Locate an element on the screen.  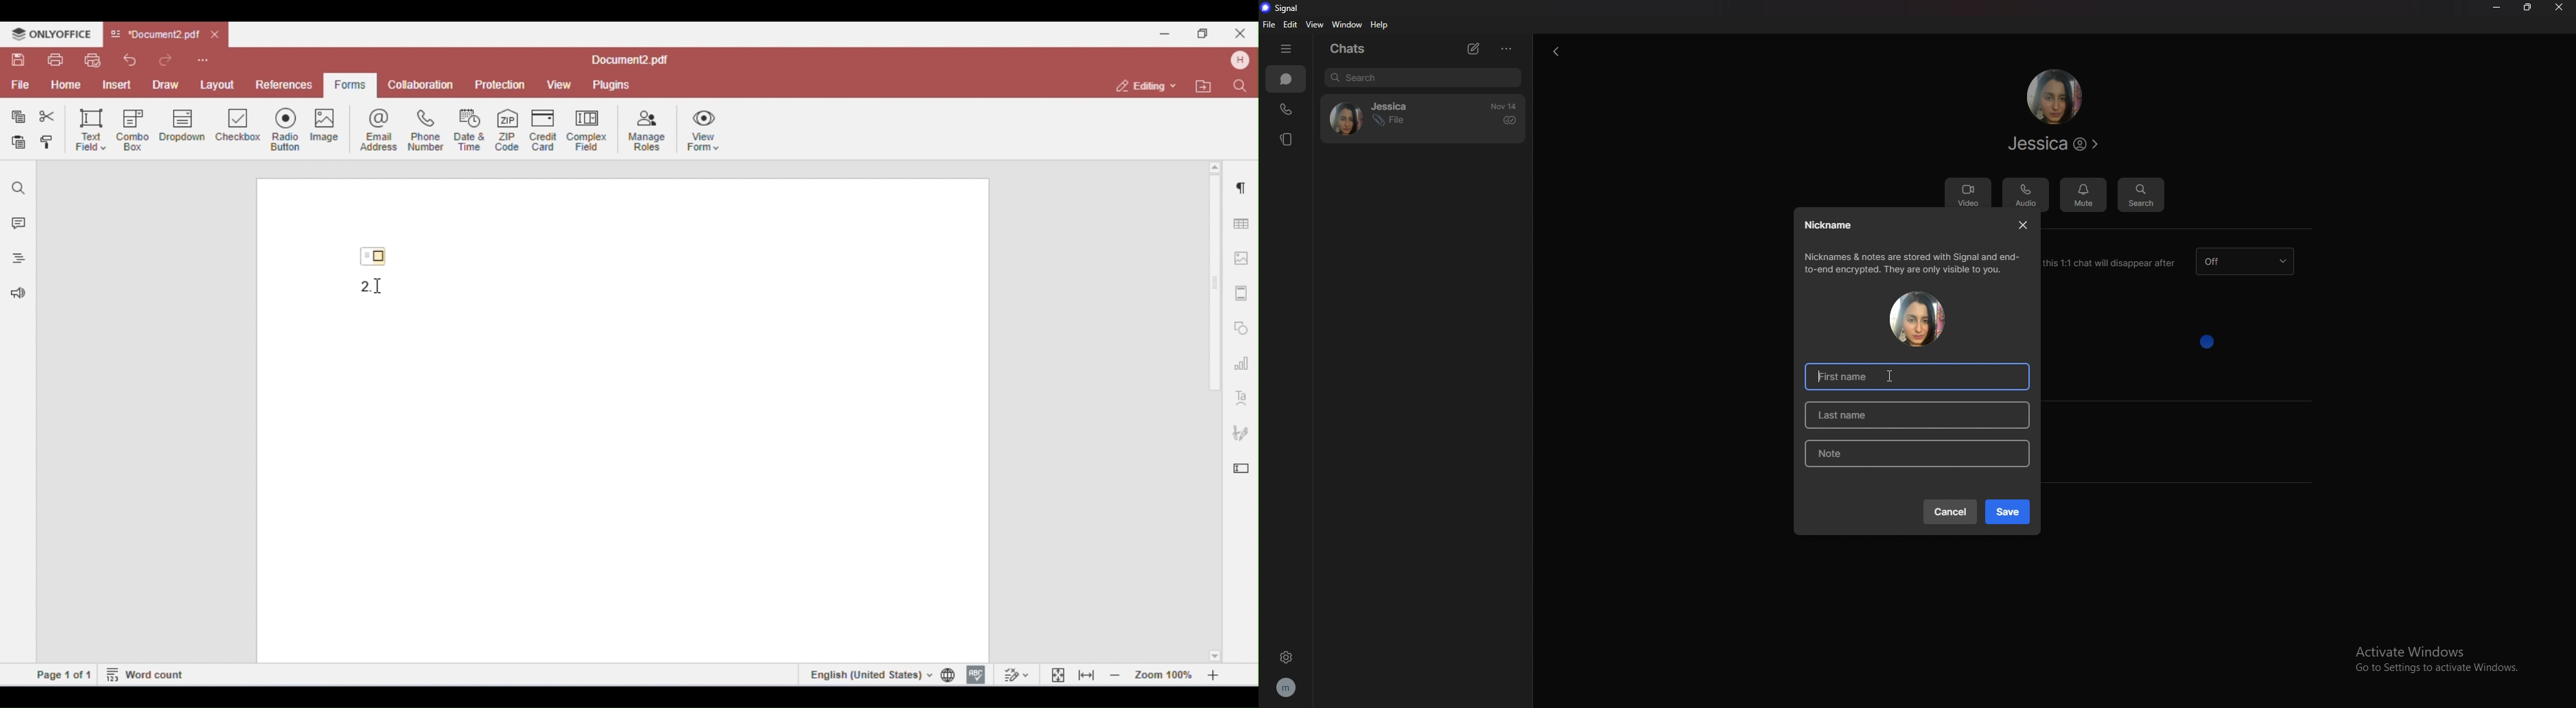
close is located at coordinates (2026, 224).